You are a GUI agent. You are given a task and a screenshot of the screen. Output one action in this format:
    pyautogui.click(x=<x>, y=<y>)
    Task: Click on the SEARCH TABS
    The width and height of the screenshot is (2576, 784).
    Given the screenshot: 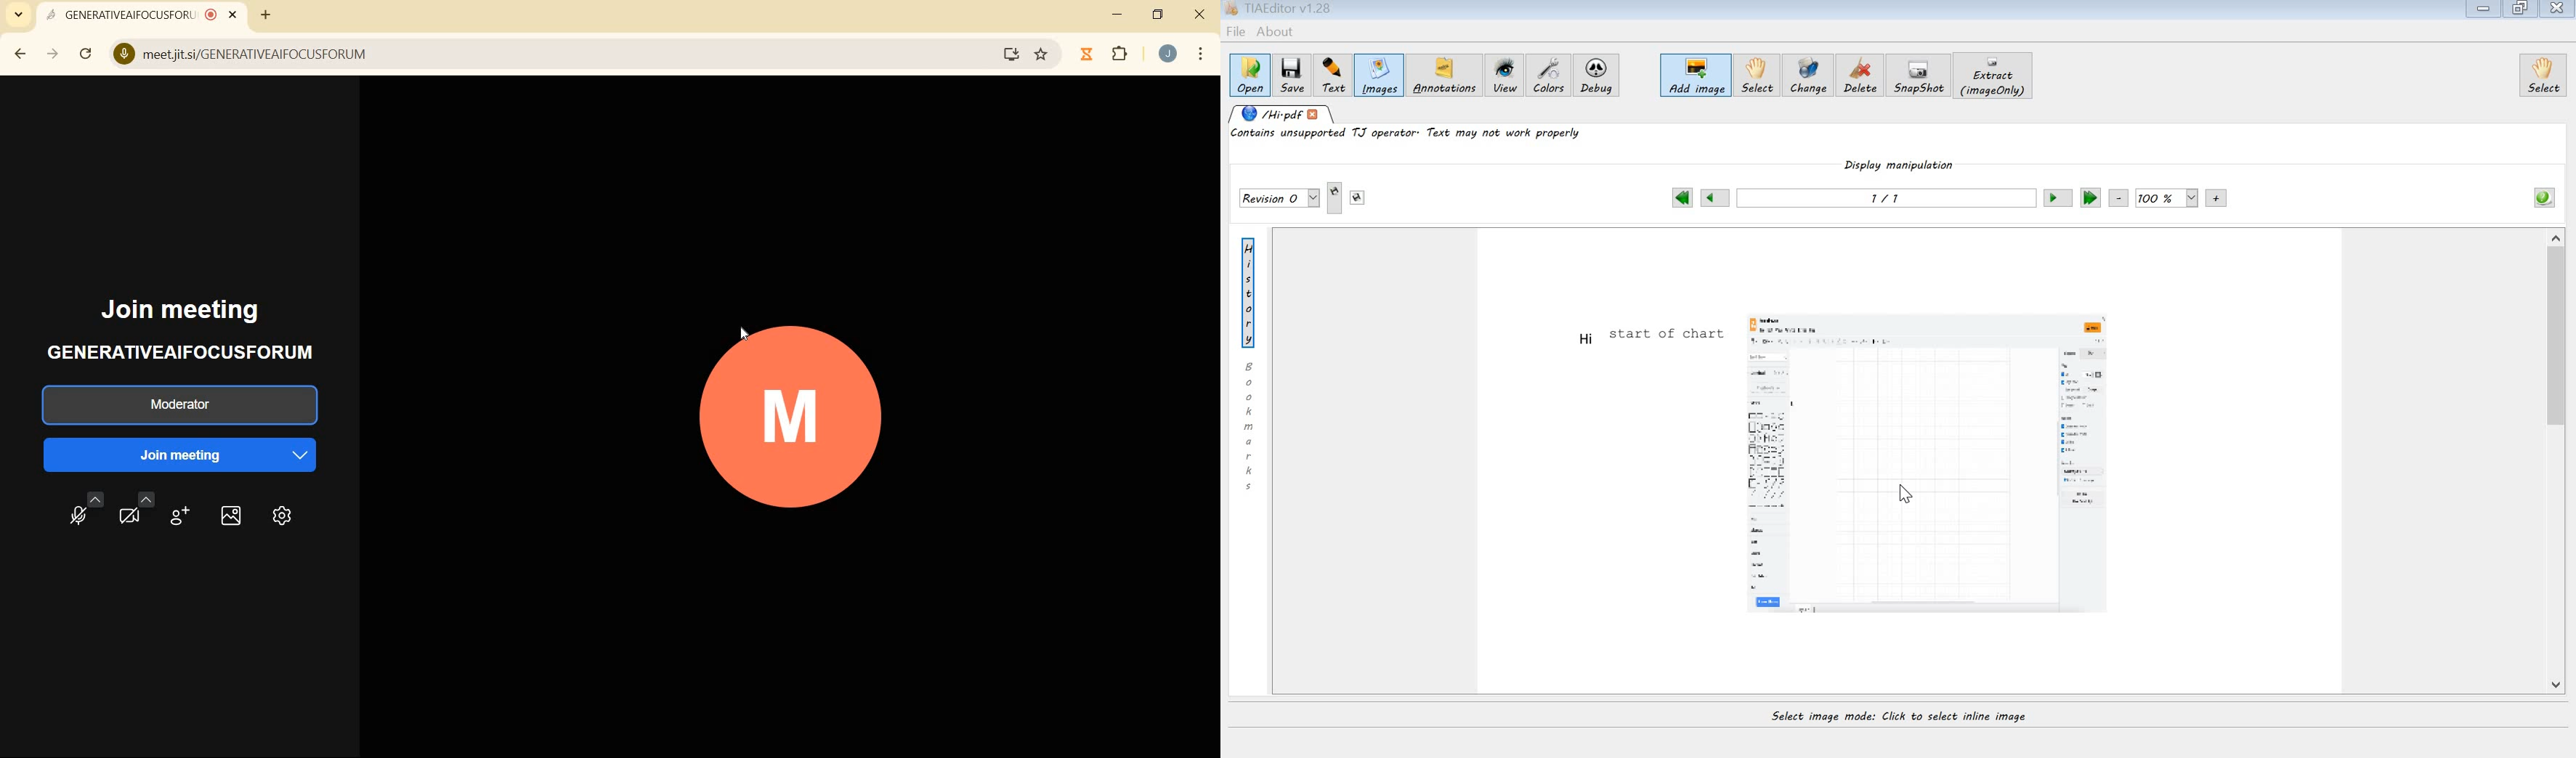 What is the action you would take?
    pyautogui.click(x=16, y=15)
    